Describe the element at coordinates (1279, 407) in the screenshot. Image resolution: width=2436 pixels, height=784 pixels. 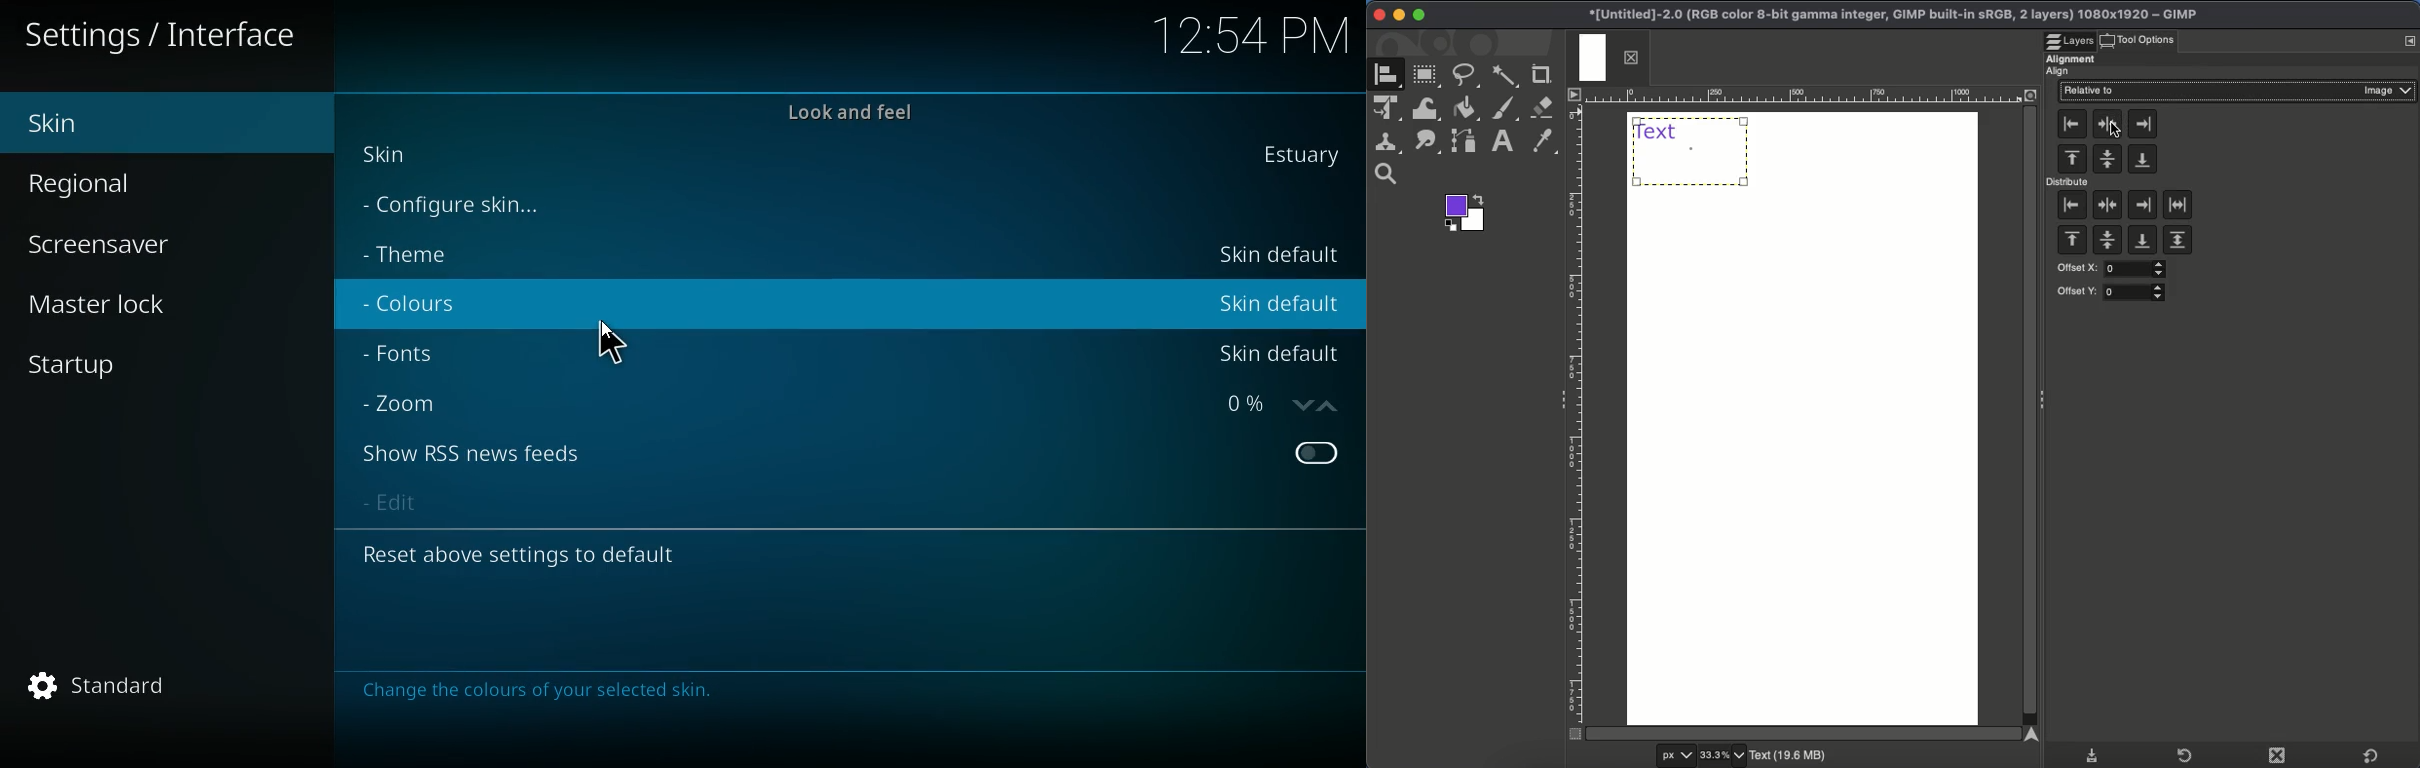
I see `zoom` at that location.